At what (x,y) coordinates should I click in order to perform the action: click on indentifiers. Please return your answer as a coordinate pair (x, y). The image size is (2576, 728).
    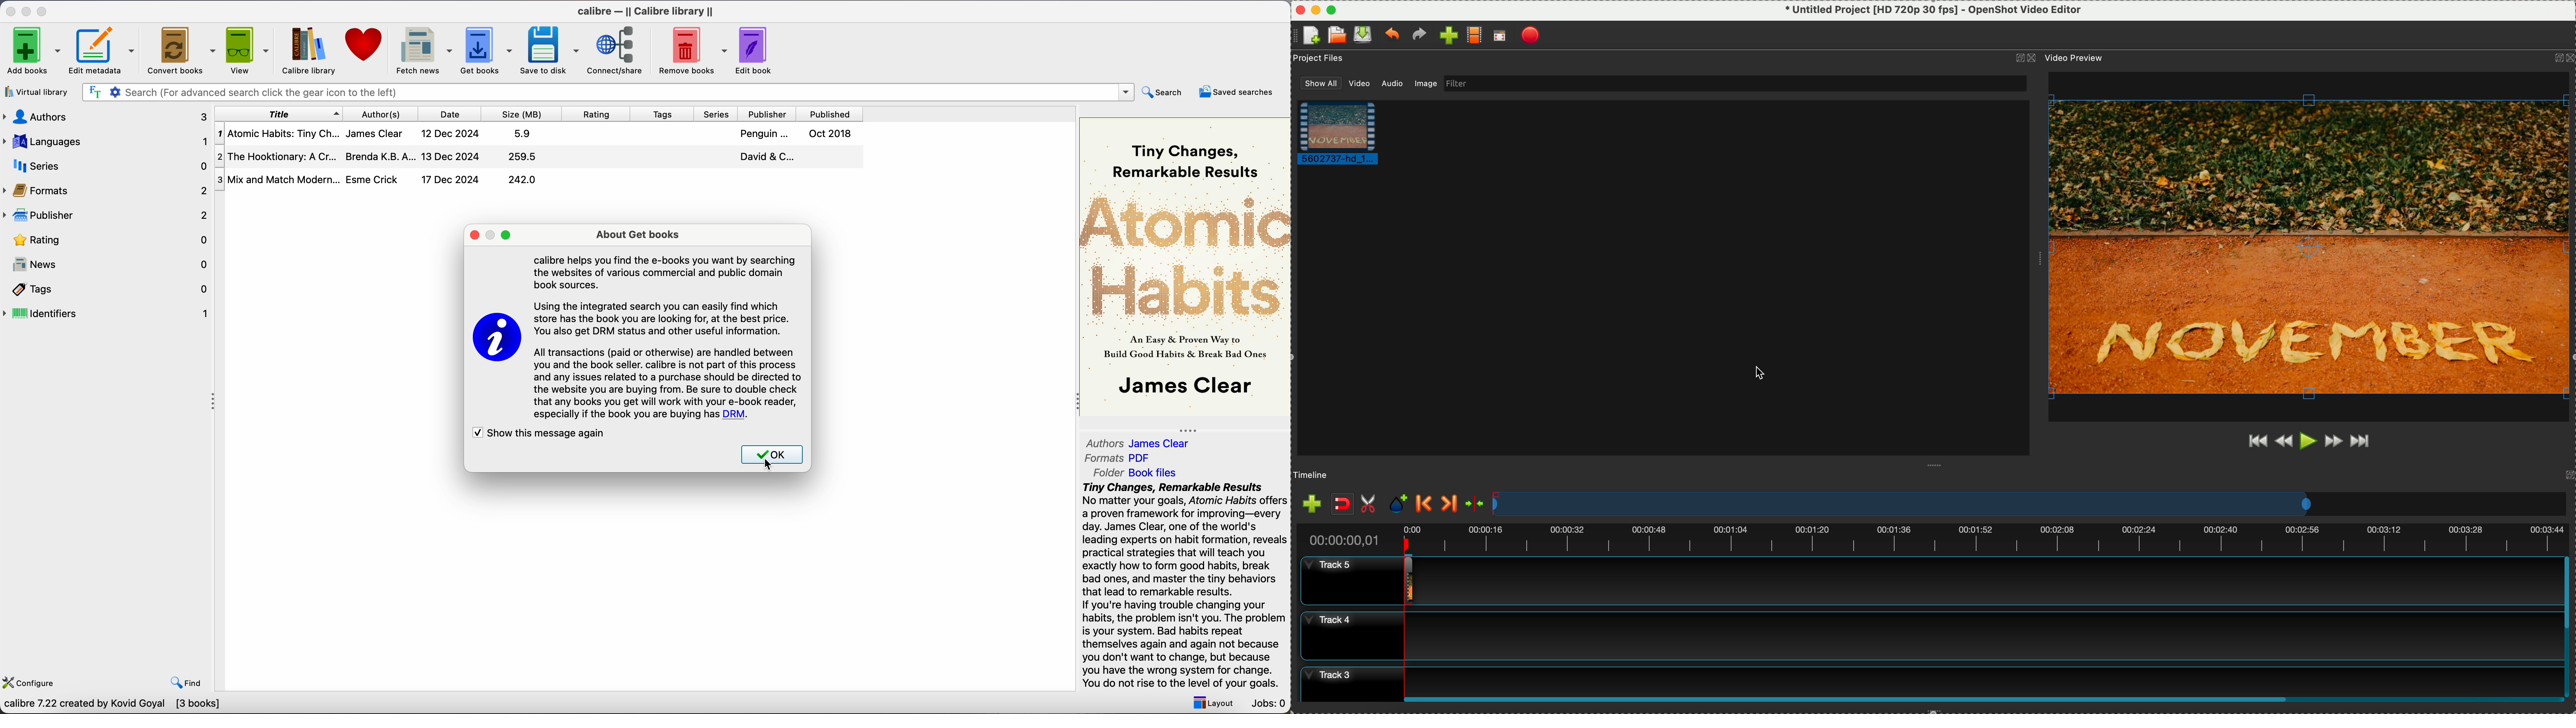
    Looking at the image, I should click on (108, 312).